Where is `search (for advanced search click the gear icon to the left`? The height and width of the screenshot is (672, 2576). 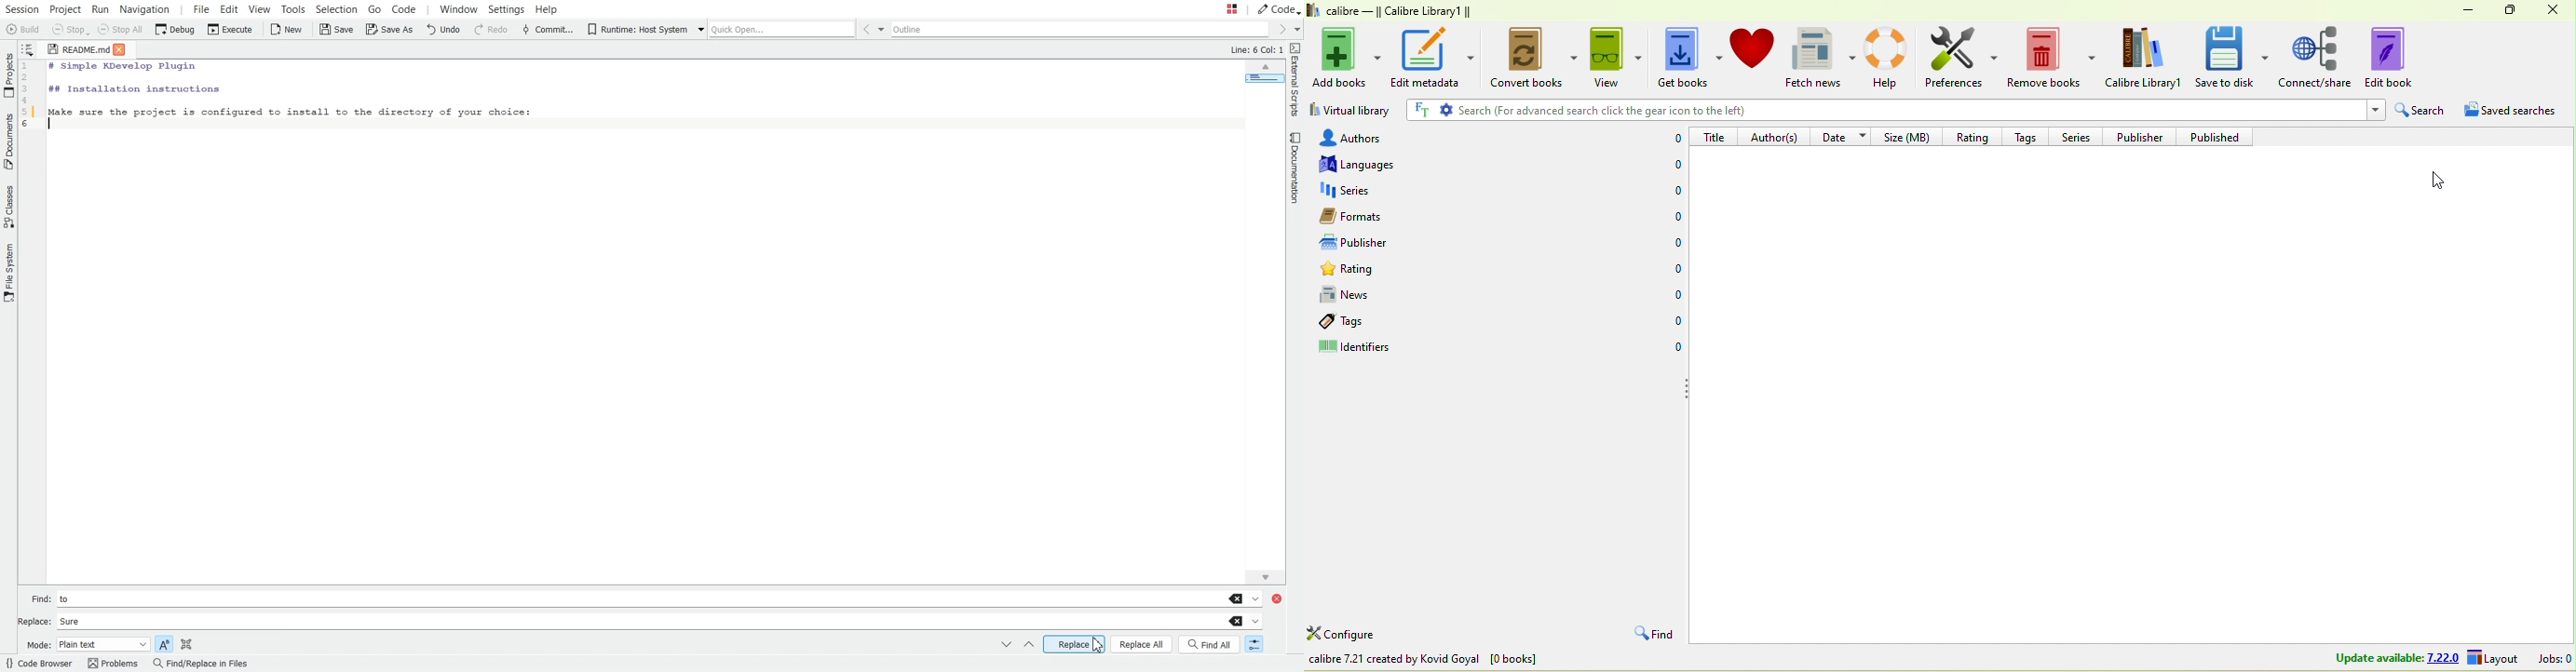
search (for advanced search click the gear icon to the left is located at coordinates (1891, 112).